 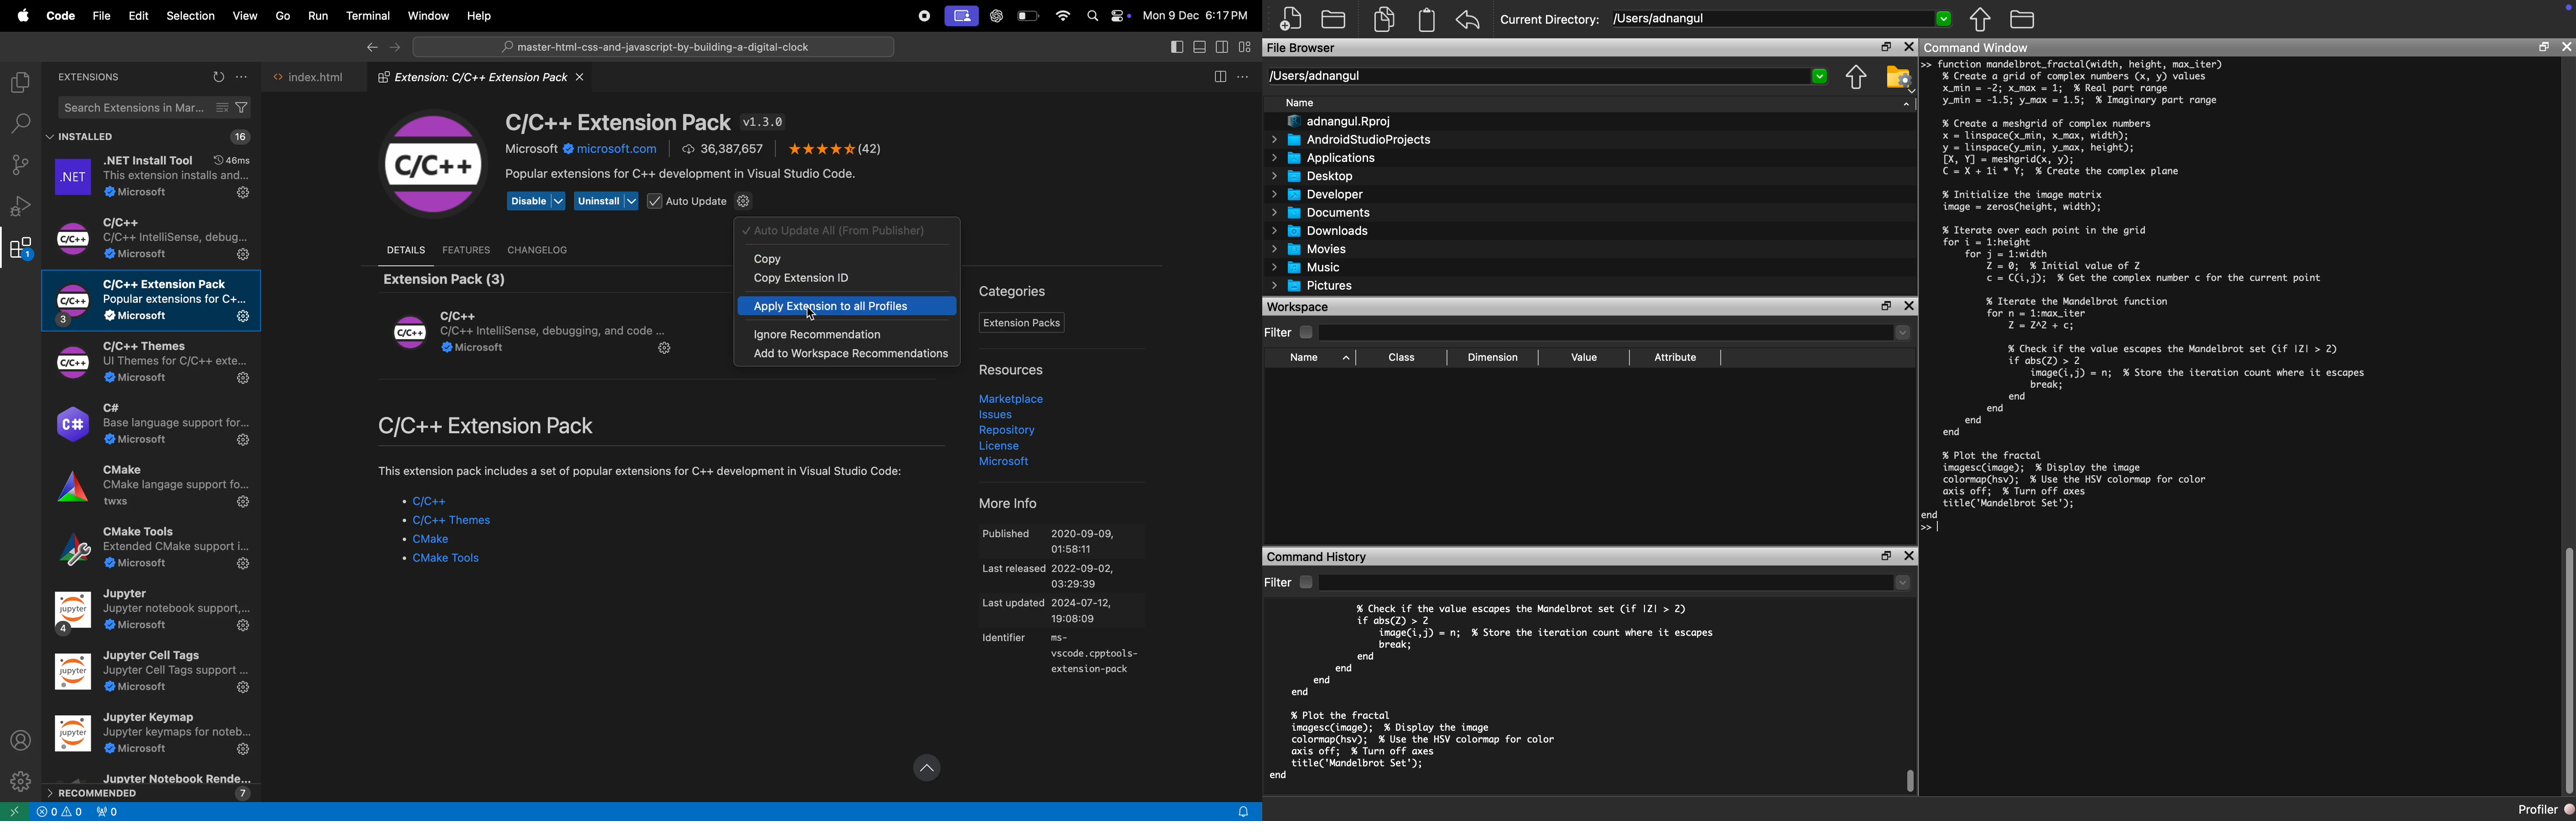 What do you see at coordinates (151, 492) in the screenshot?
I see `C make extensions` at bounding box center [151, 492].